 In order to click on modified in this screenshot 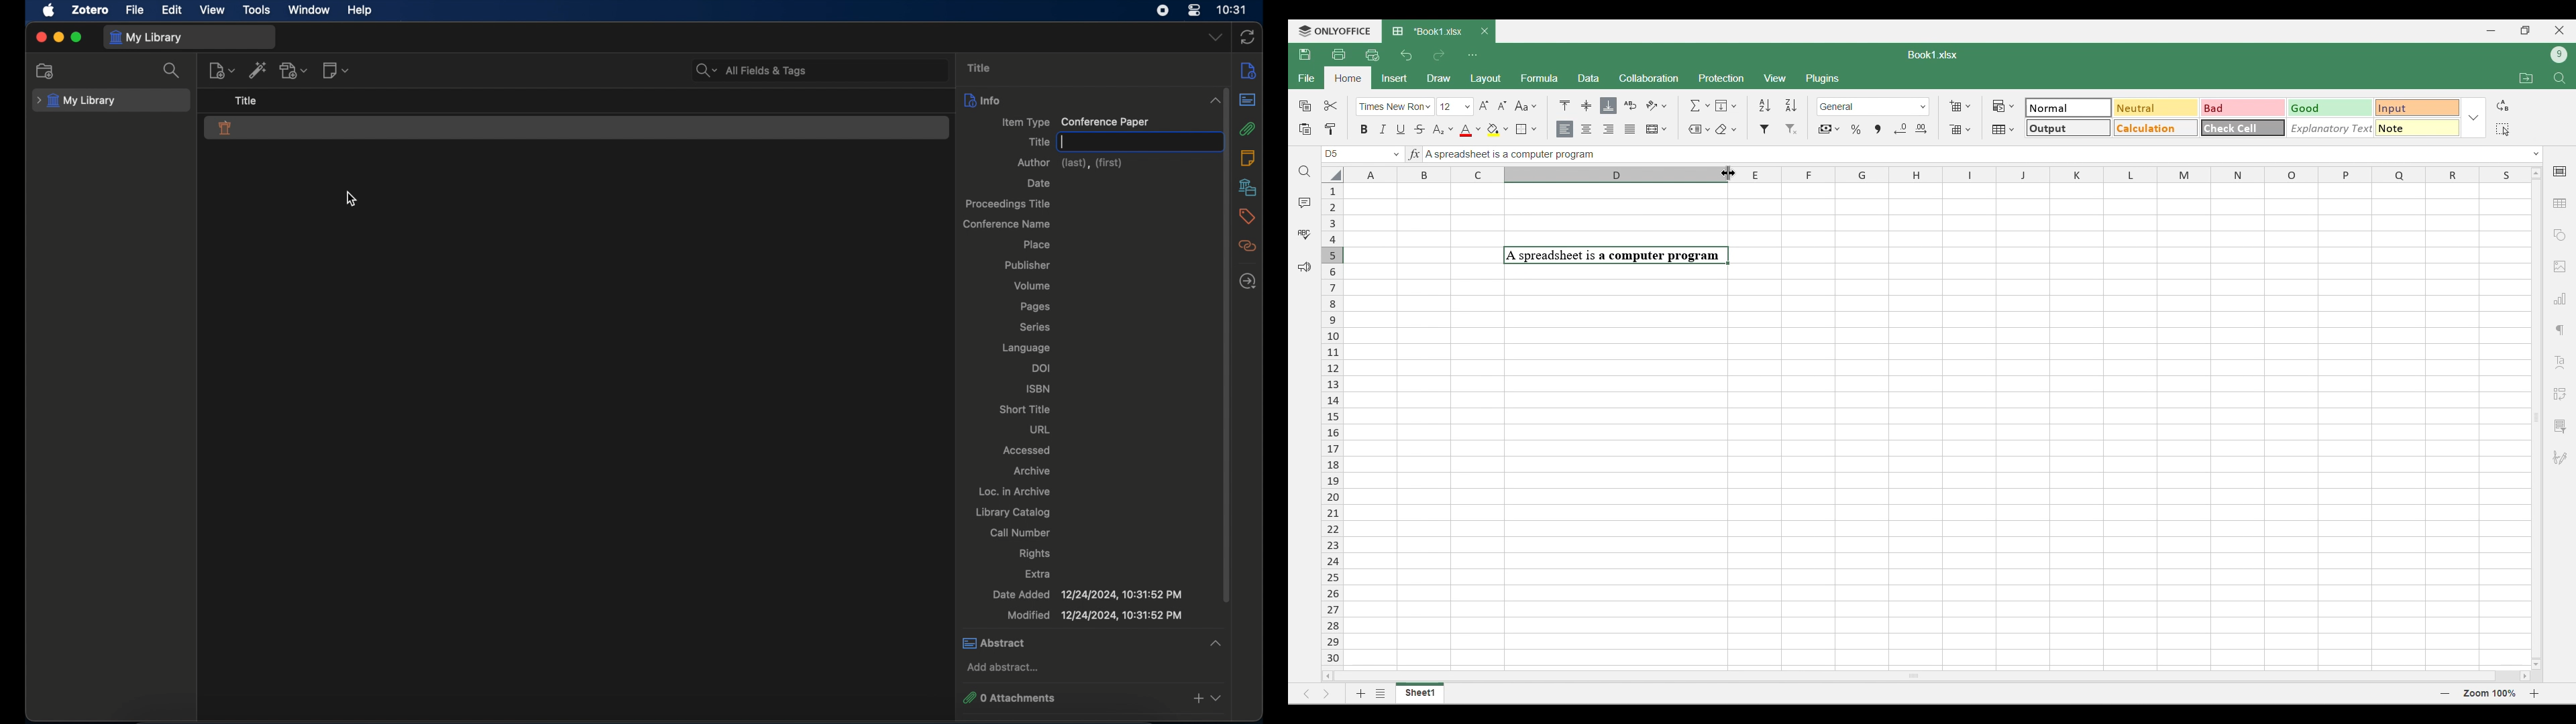, I will do `click(1096, 615)`.